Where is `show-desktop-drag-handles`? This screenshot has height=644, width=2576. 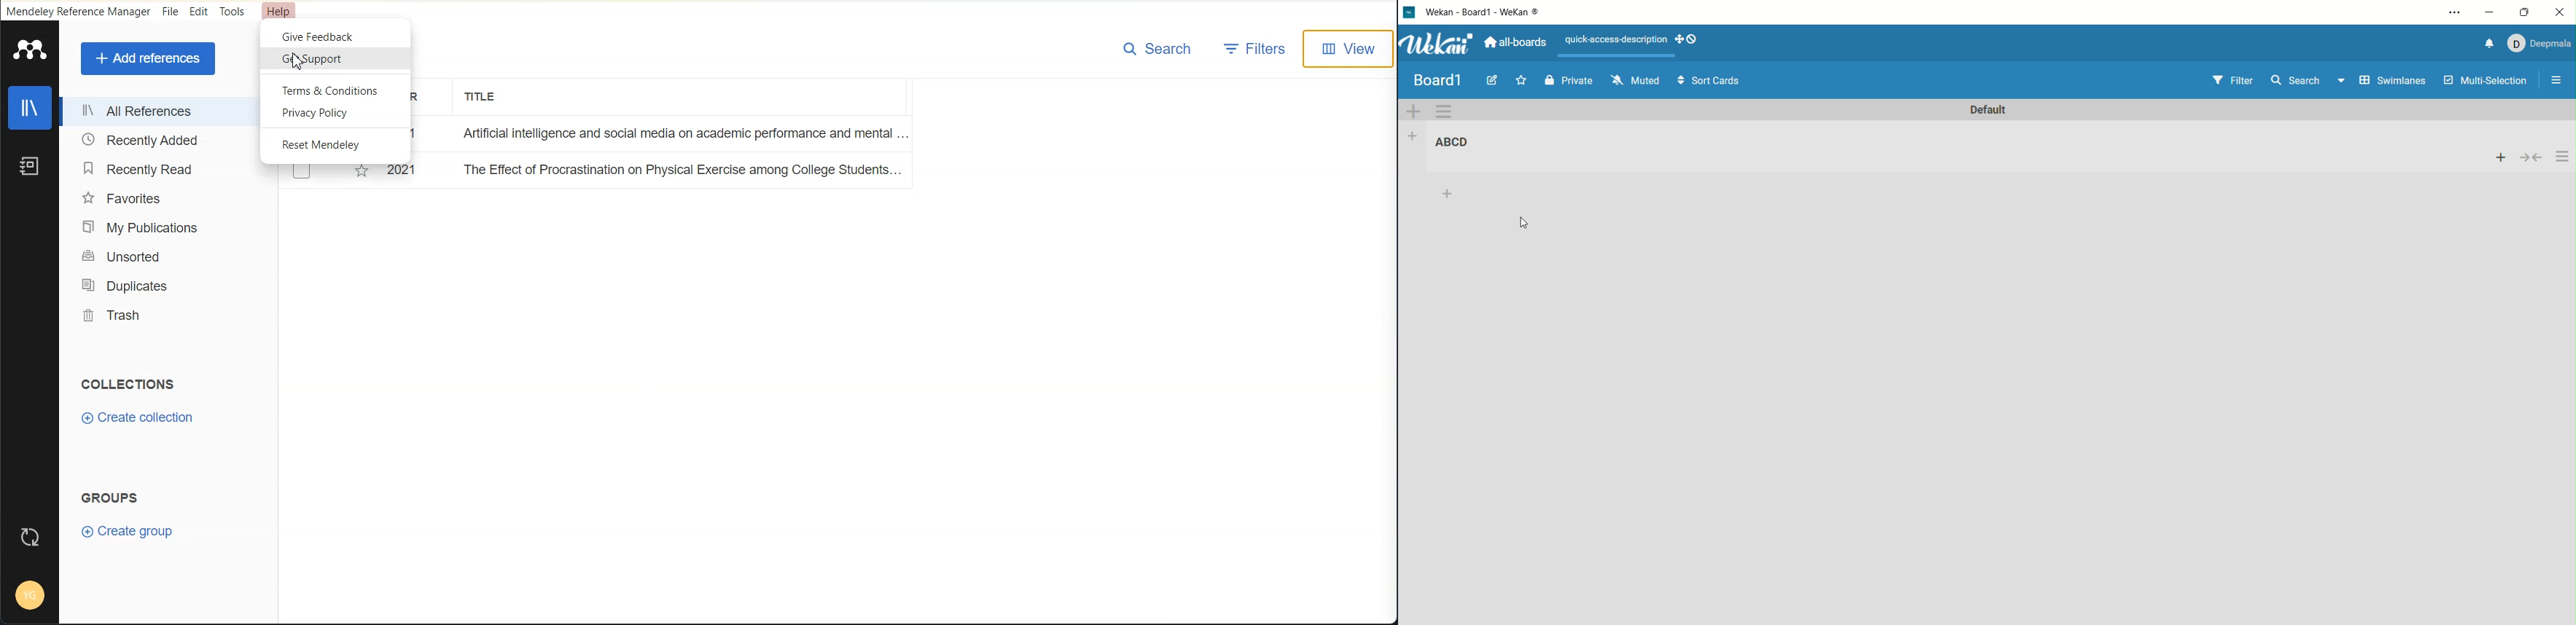 show-desktop-drag-handles is located at coordinates (1679, 40).